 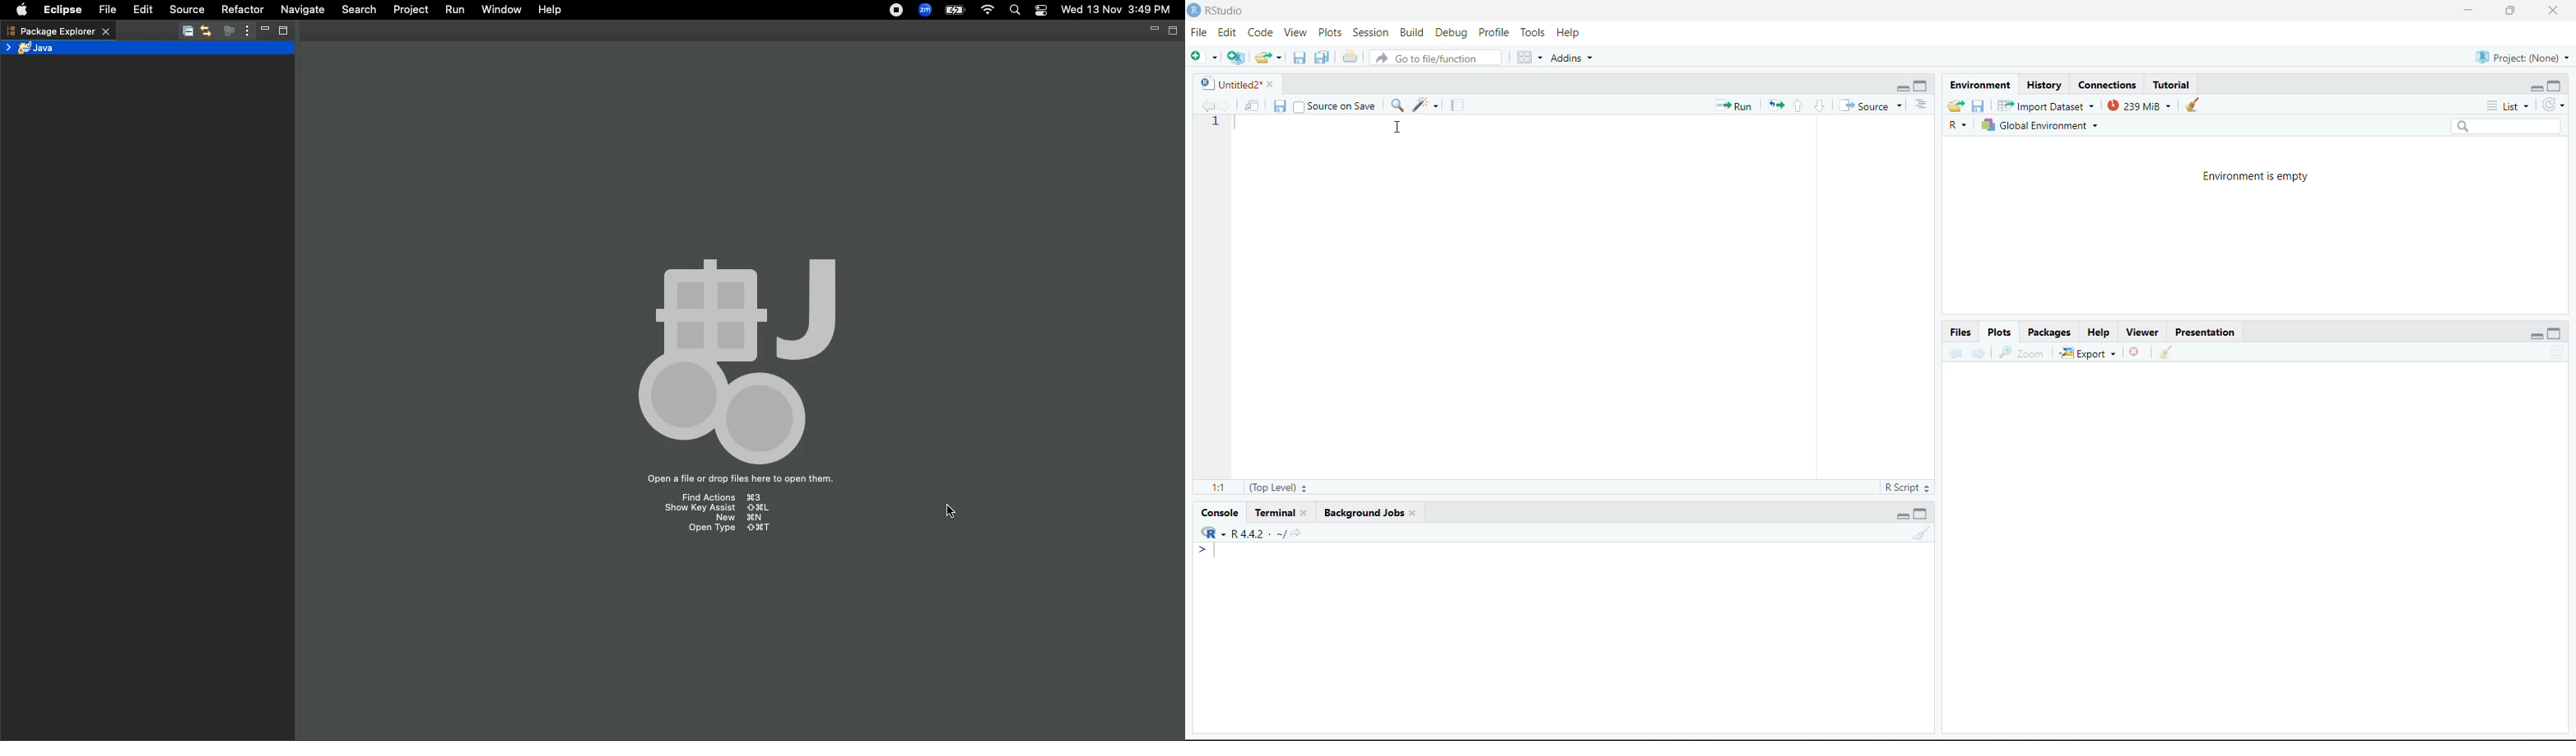 I want to click on Background Jobs, so click(x=1364, y=512).